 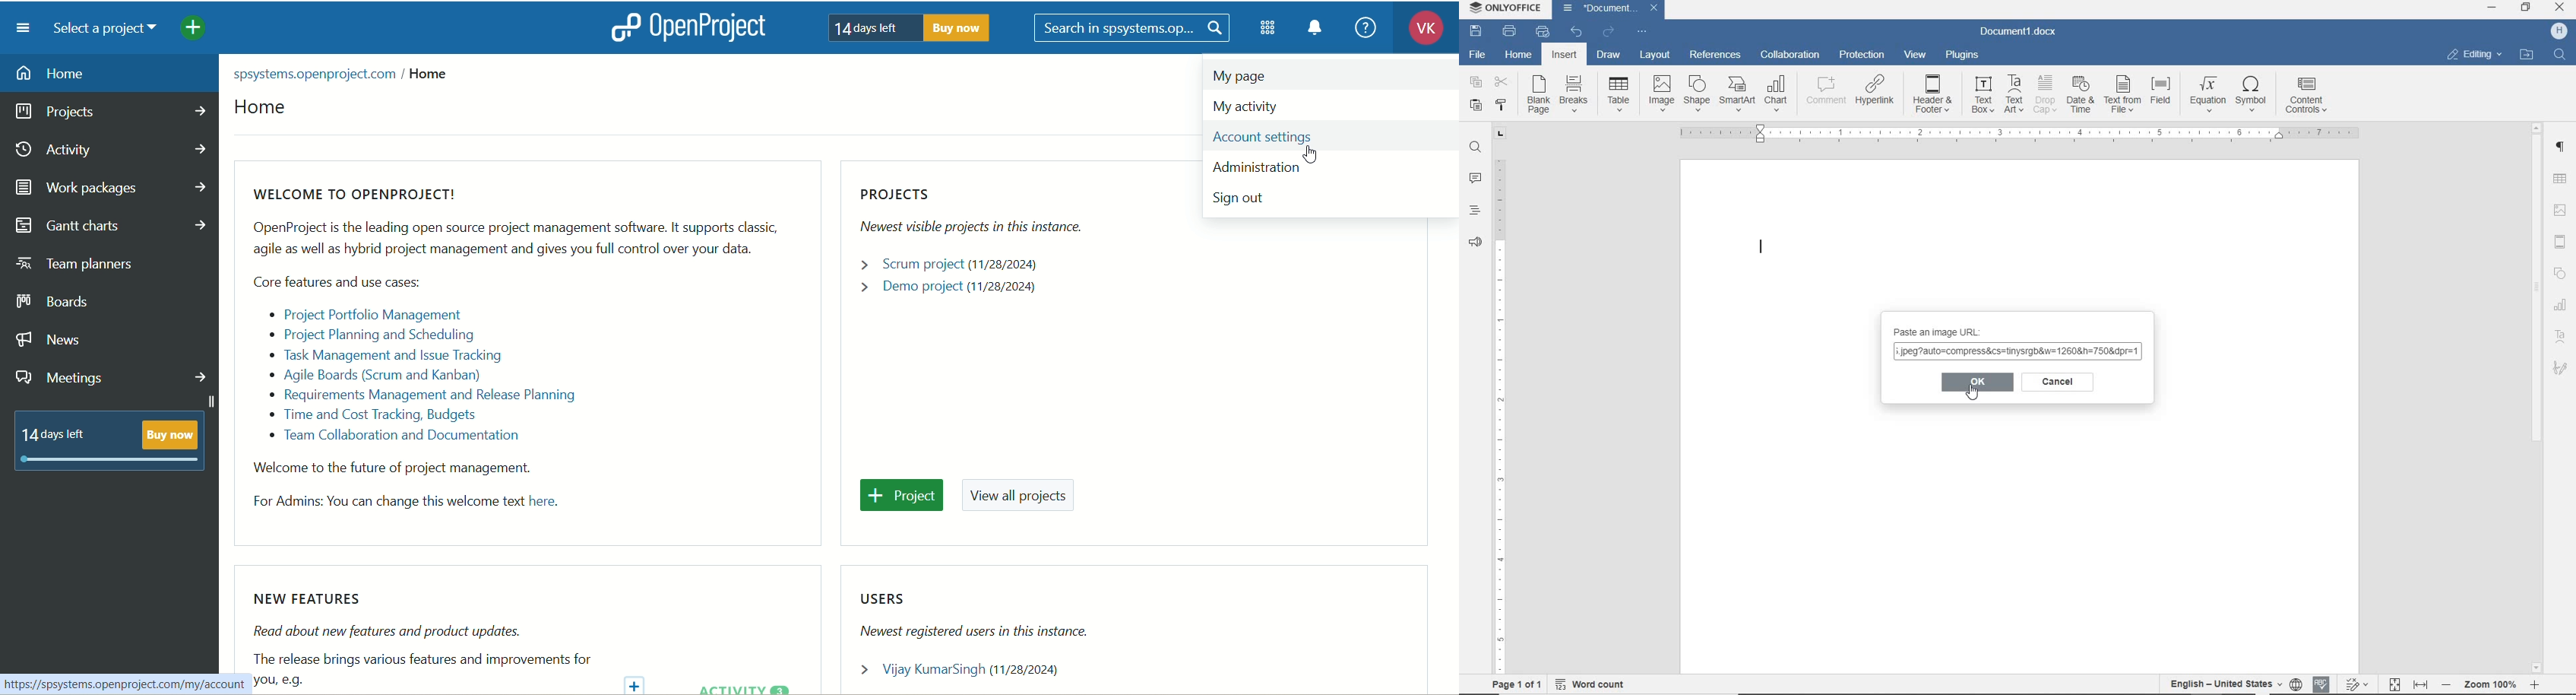 I want to click on Find, so click(x=2563, y=56).